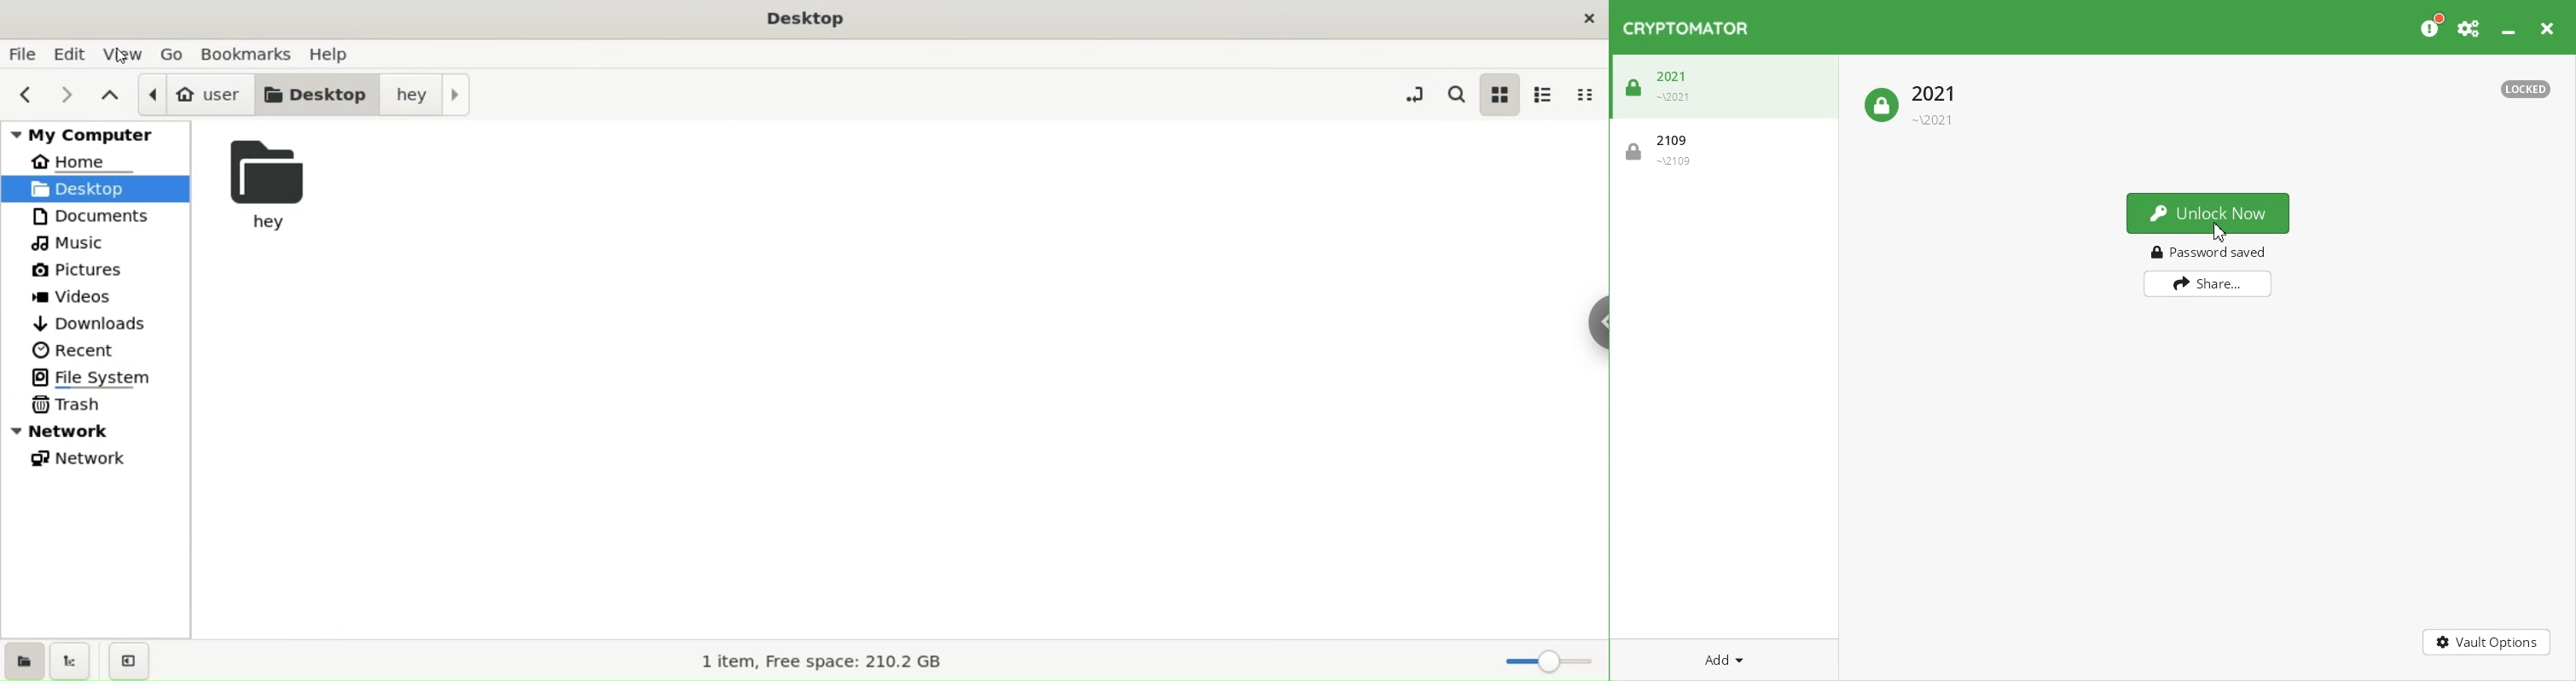  I want to click on parent folders, so click(106, 97).